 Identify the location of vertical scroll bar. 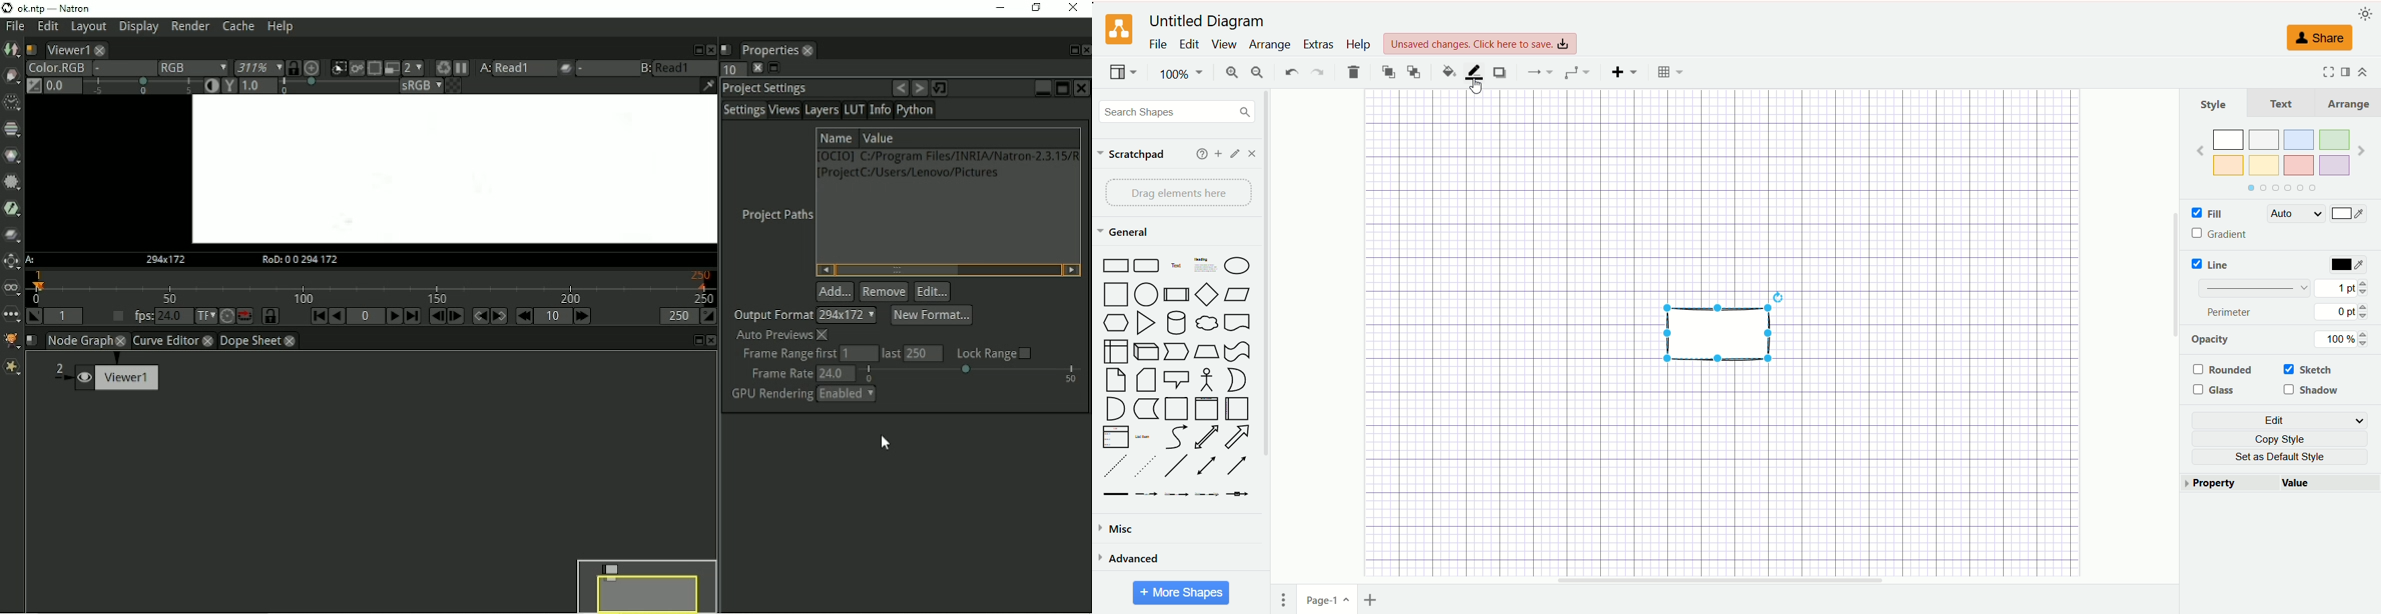
(1270, 336).